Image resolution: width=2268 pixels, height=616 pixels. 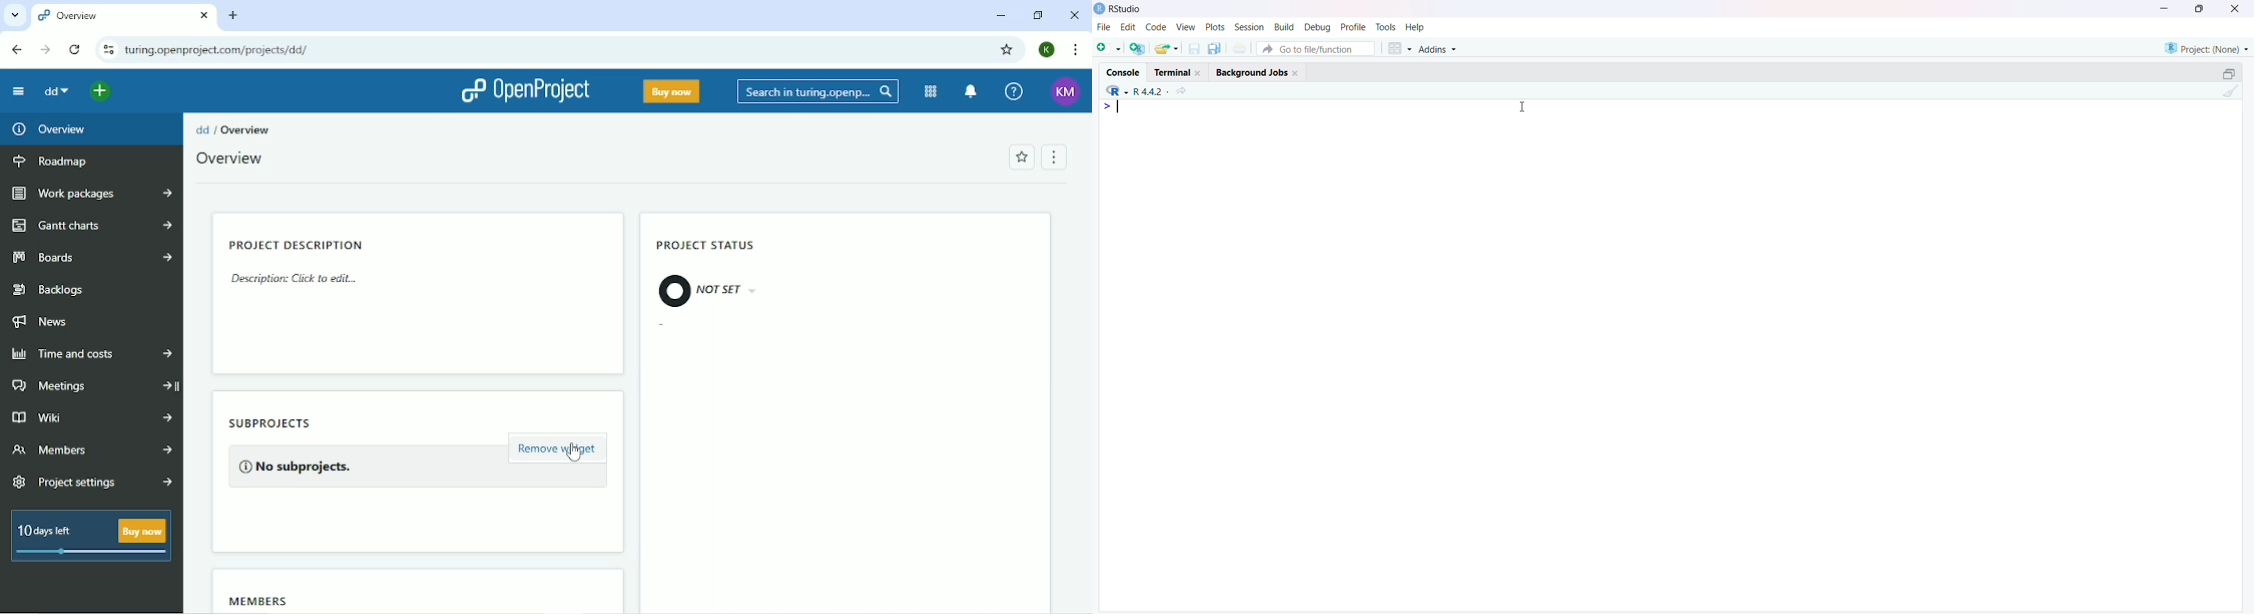 I want to click on Restore down, so click(x=1036, y=15).